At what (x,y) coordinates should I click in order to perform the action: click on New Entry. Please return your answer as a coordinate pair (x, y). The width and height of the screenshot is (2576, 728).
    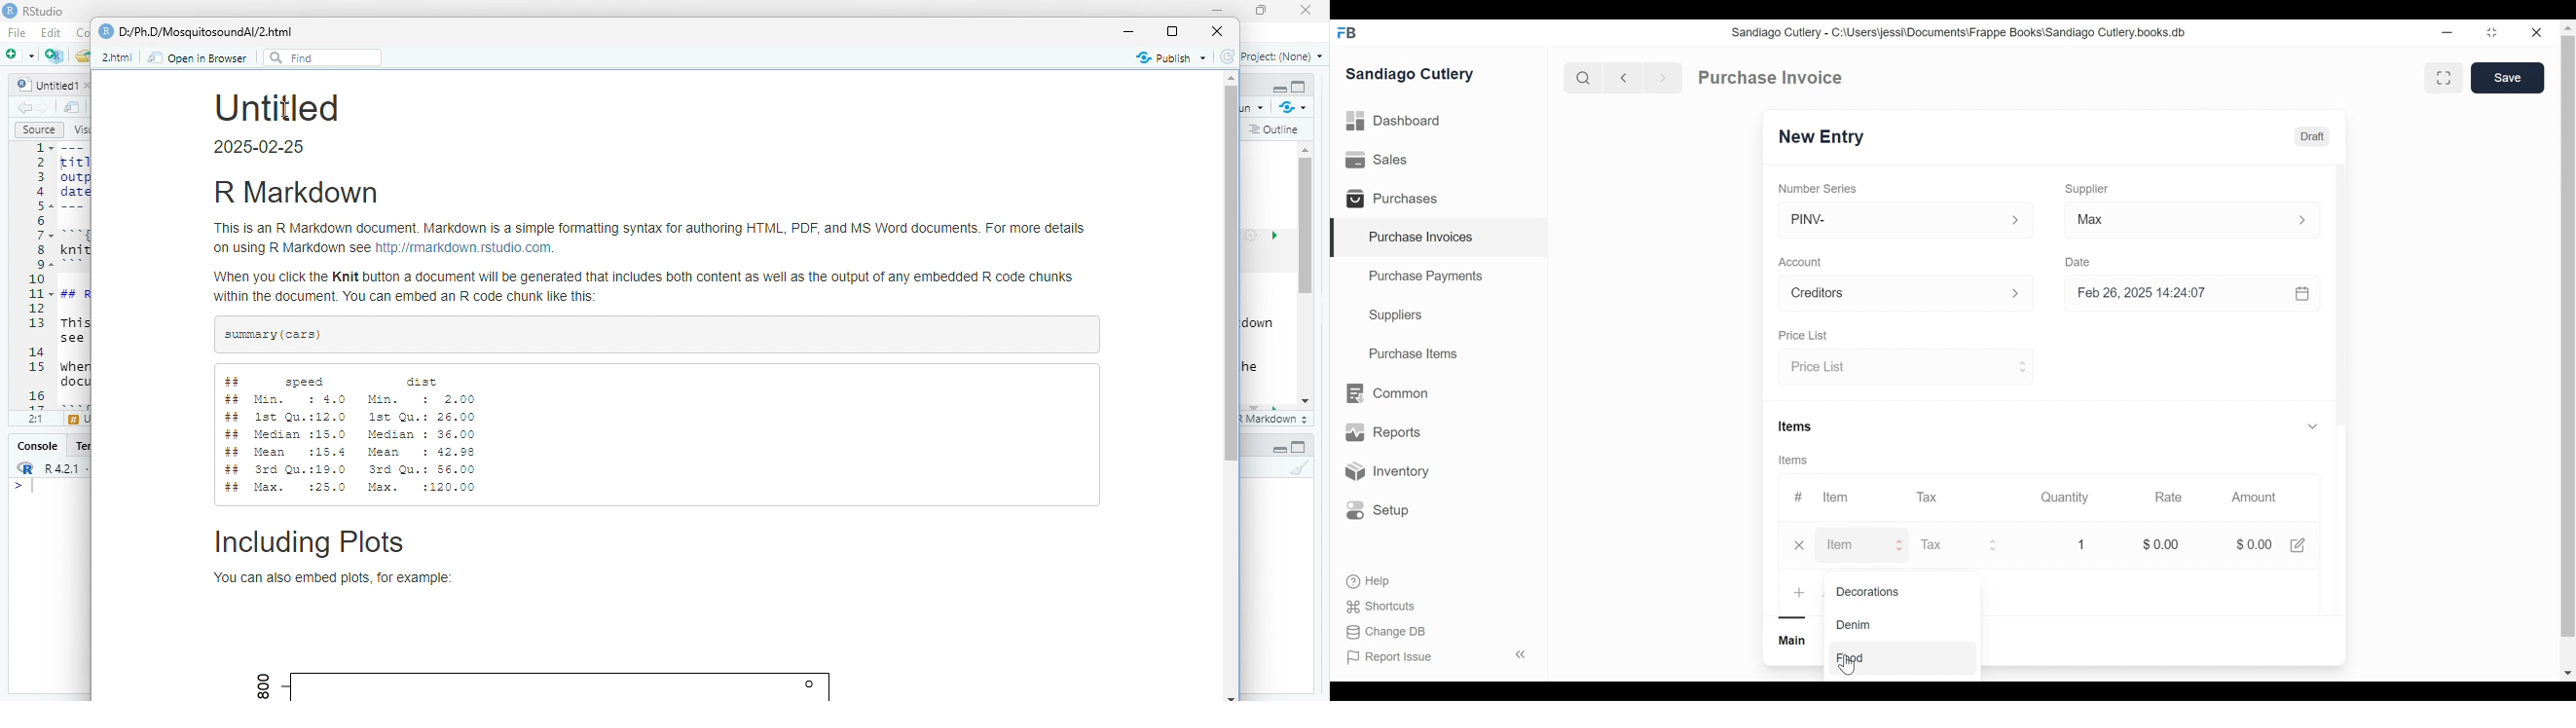
    Looking at the image, I should click on (1823, 136).